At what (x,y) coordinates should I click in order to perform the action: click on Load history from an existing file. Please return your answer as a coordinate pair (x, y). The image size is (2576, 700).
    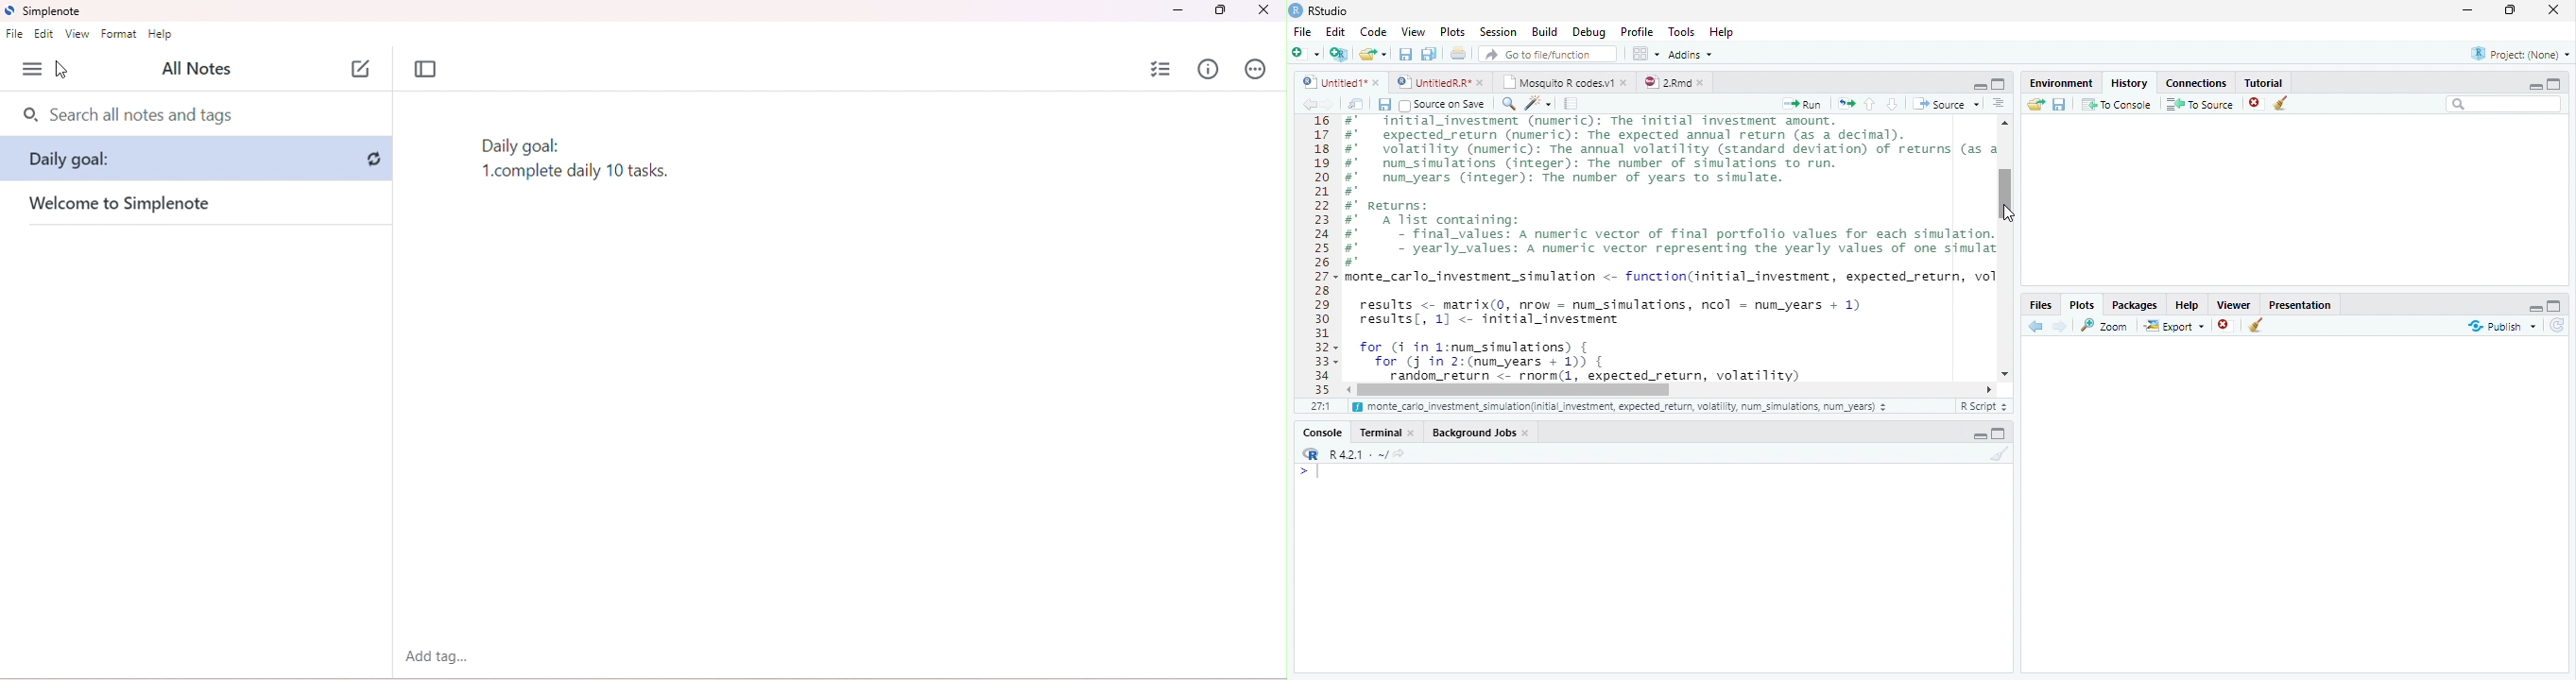
    Looking at the image, I should click on (2035, 105).